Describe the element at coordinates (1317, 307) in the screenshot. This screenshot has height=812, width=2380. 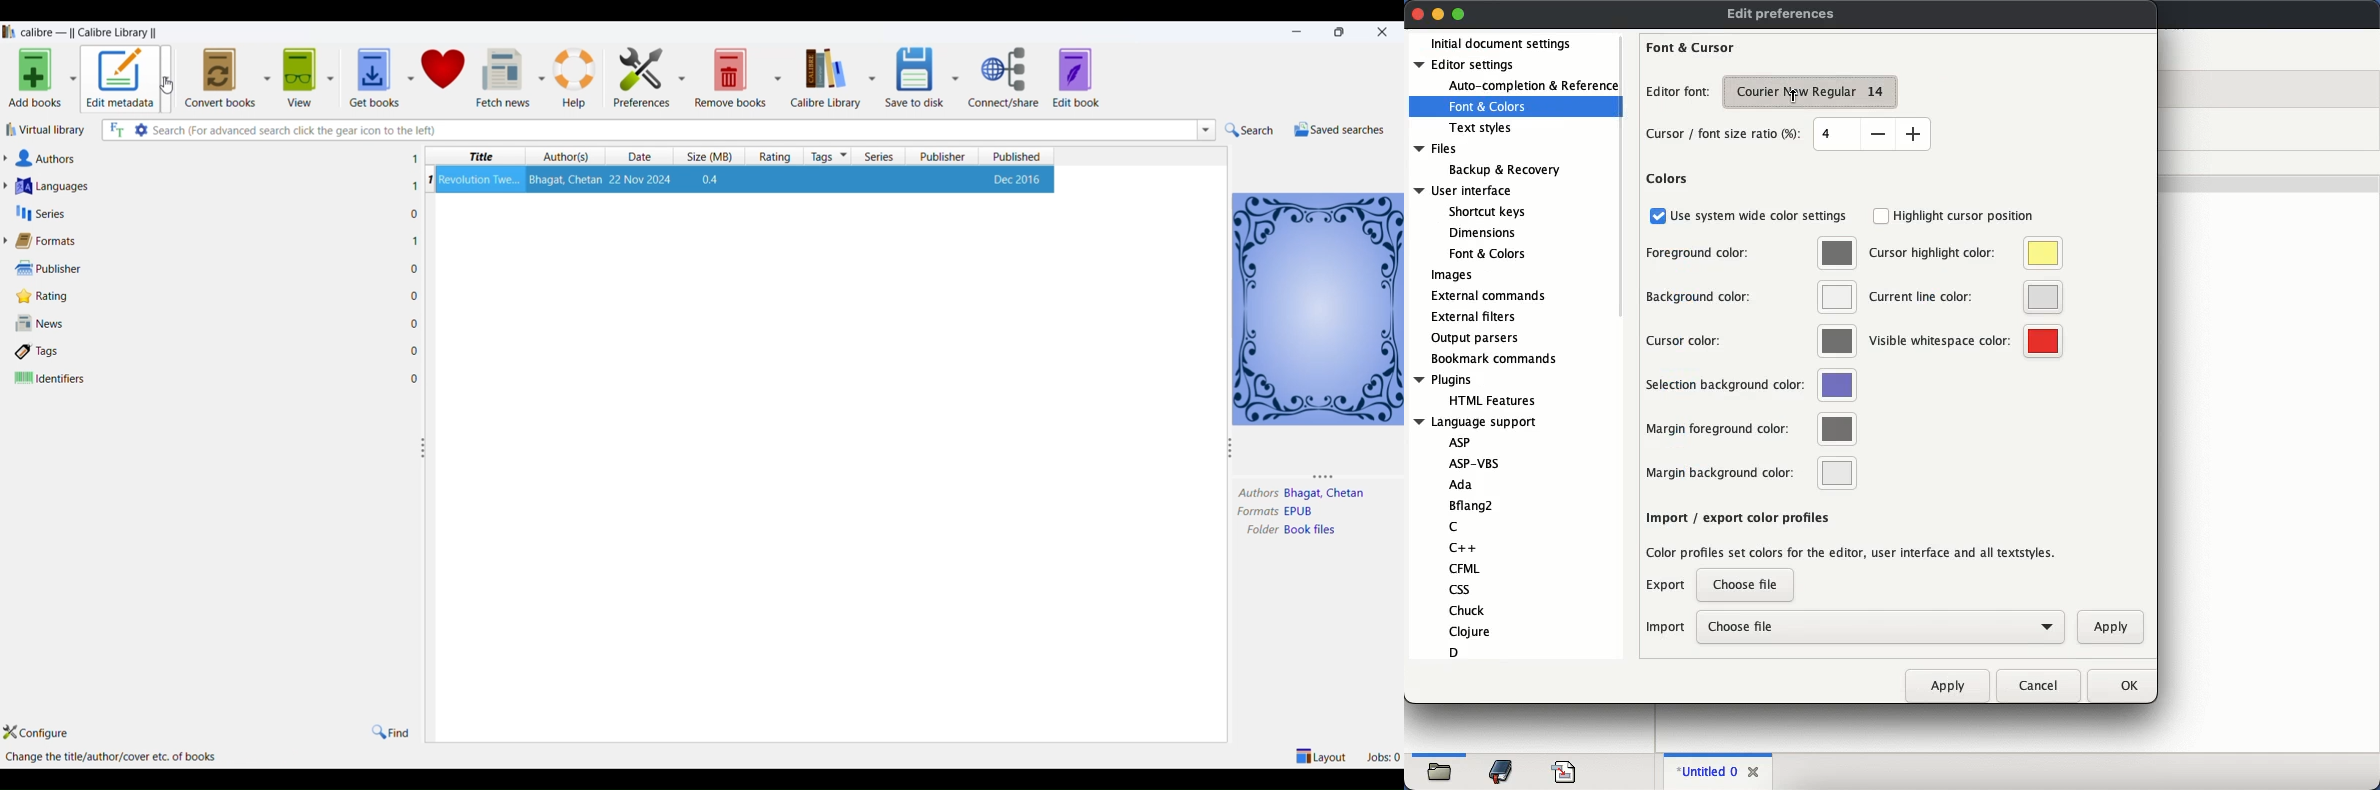
I see `book details window icon` at that location.